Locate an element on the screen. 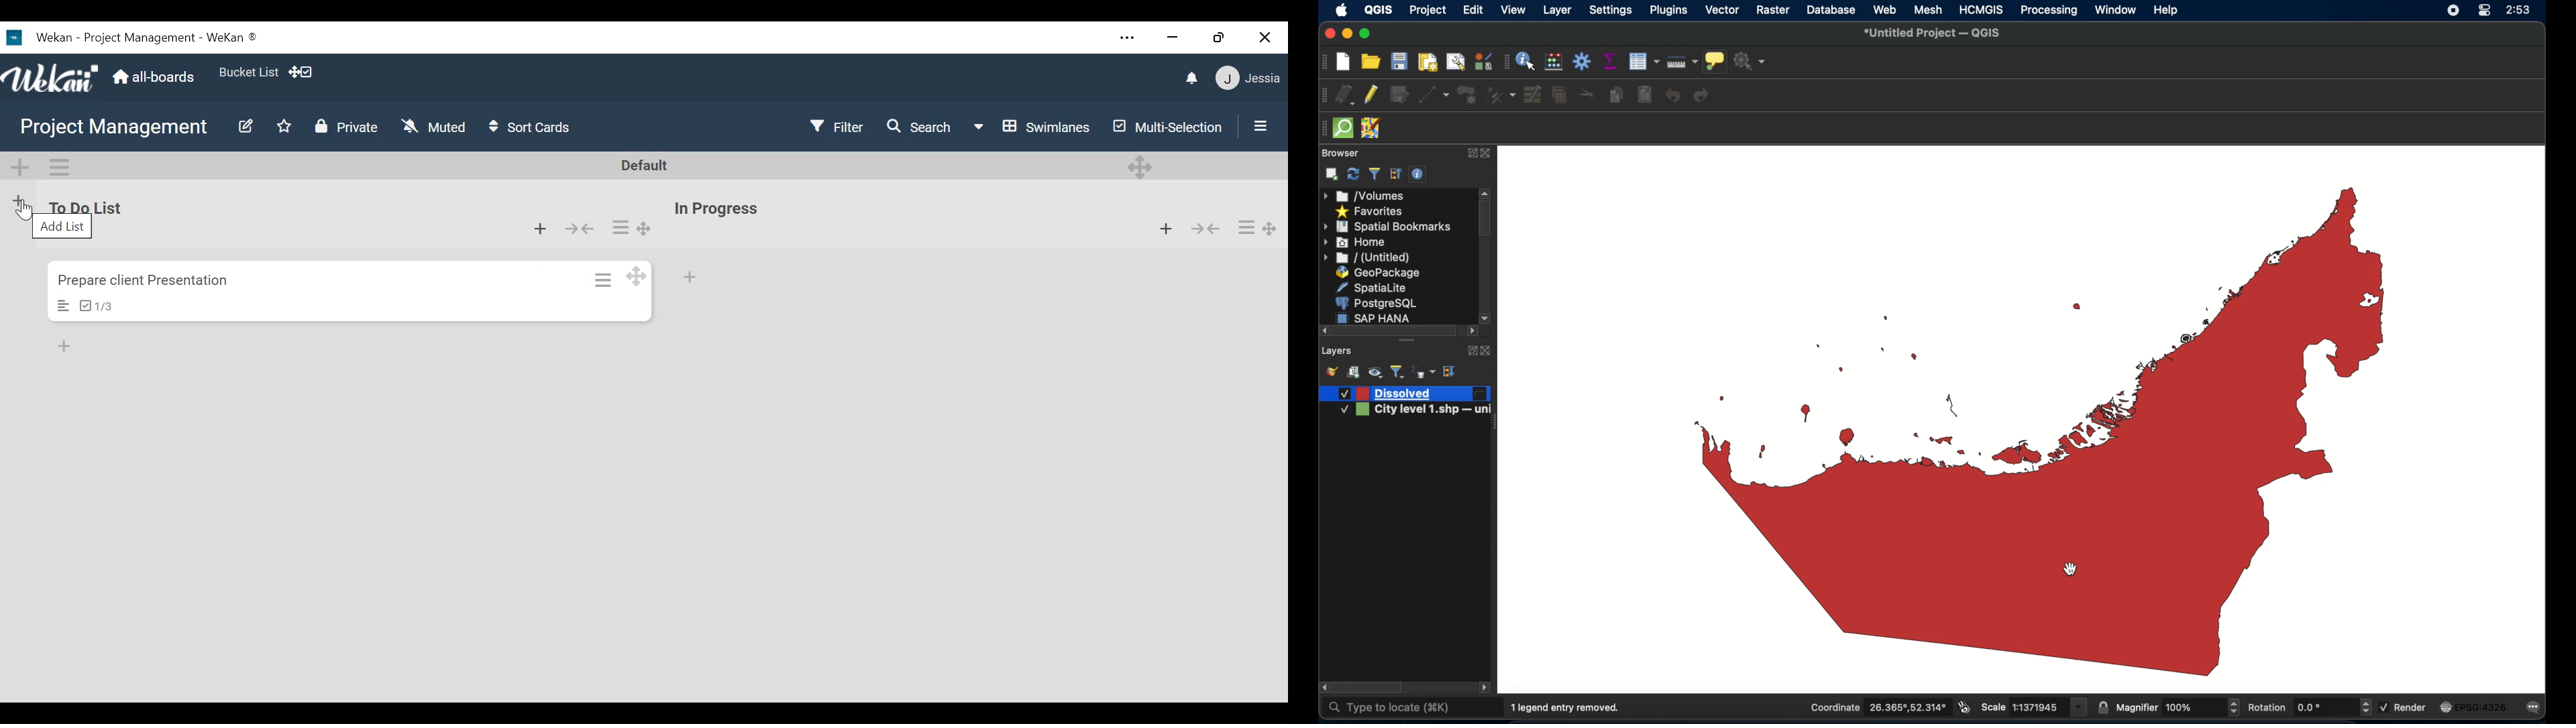  modify attributes is located at coordinates (1532, 95).